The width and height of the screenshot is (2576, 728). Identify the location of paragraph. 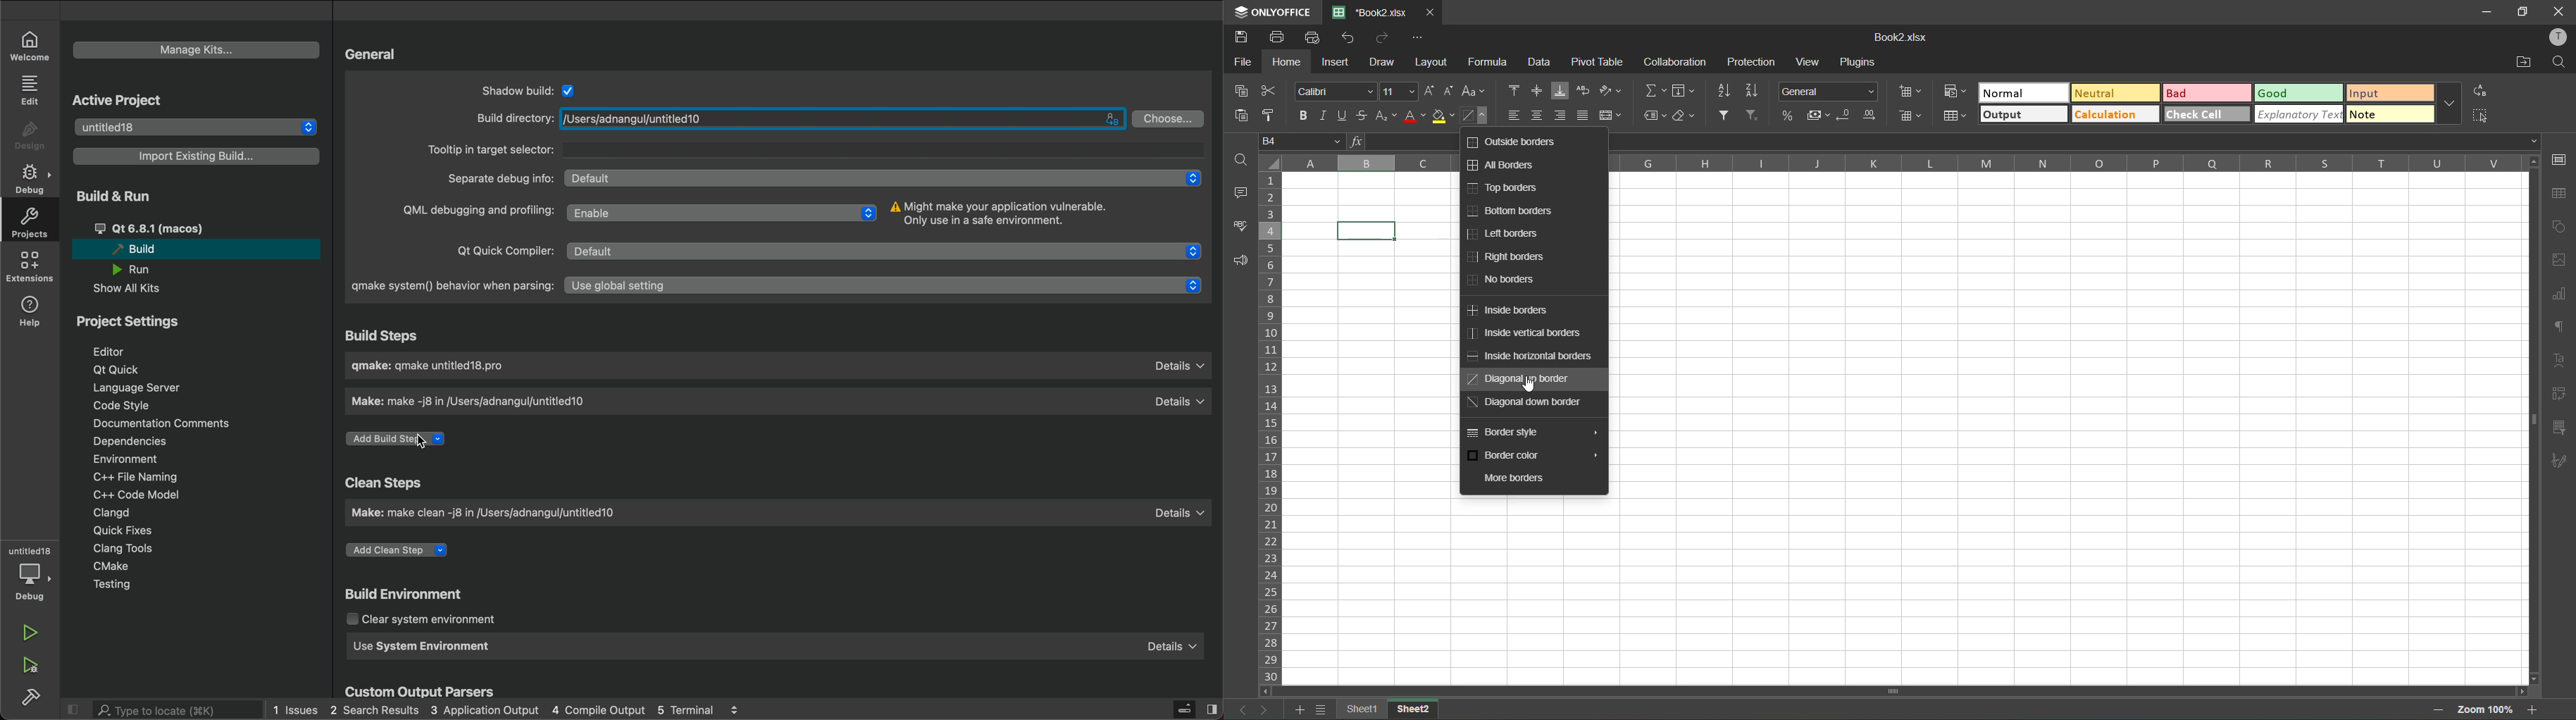
(2562, 327).